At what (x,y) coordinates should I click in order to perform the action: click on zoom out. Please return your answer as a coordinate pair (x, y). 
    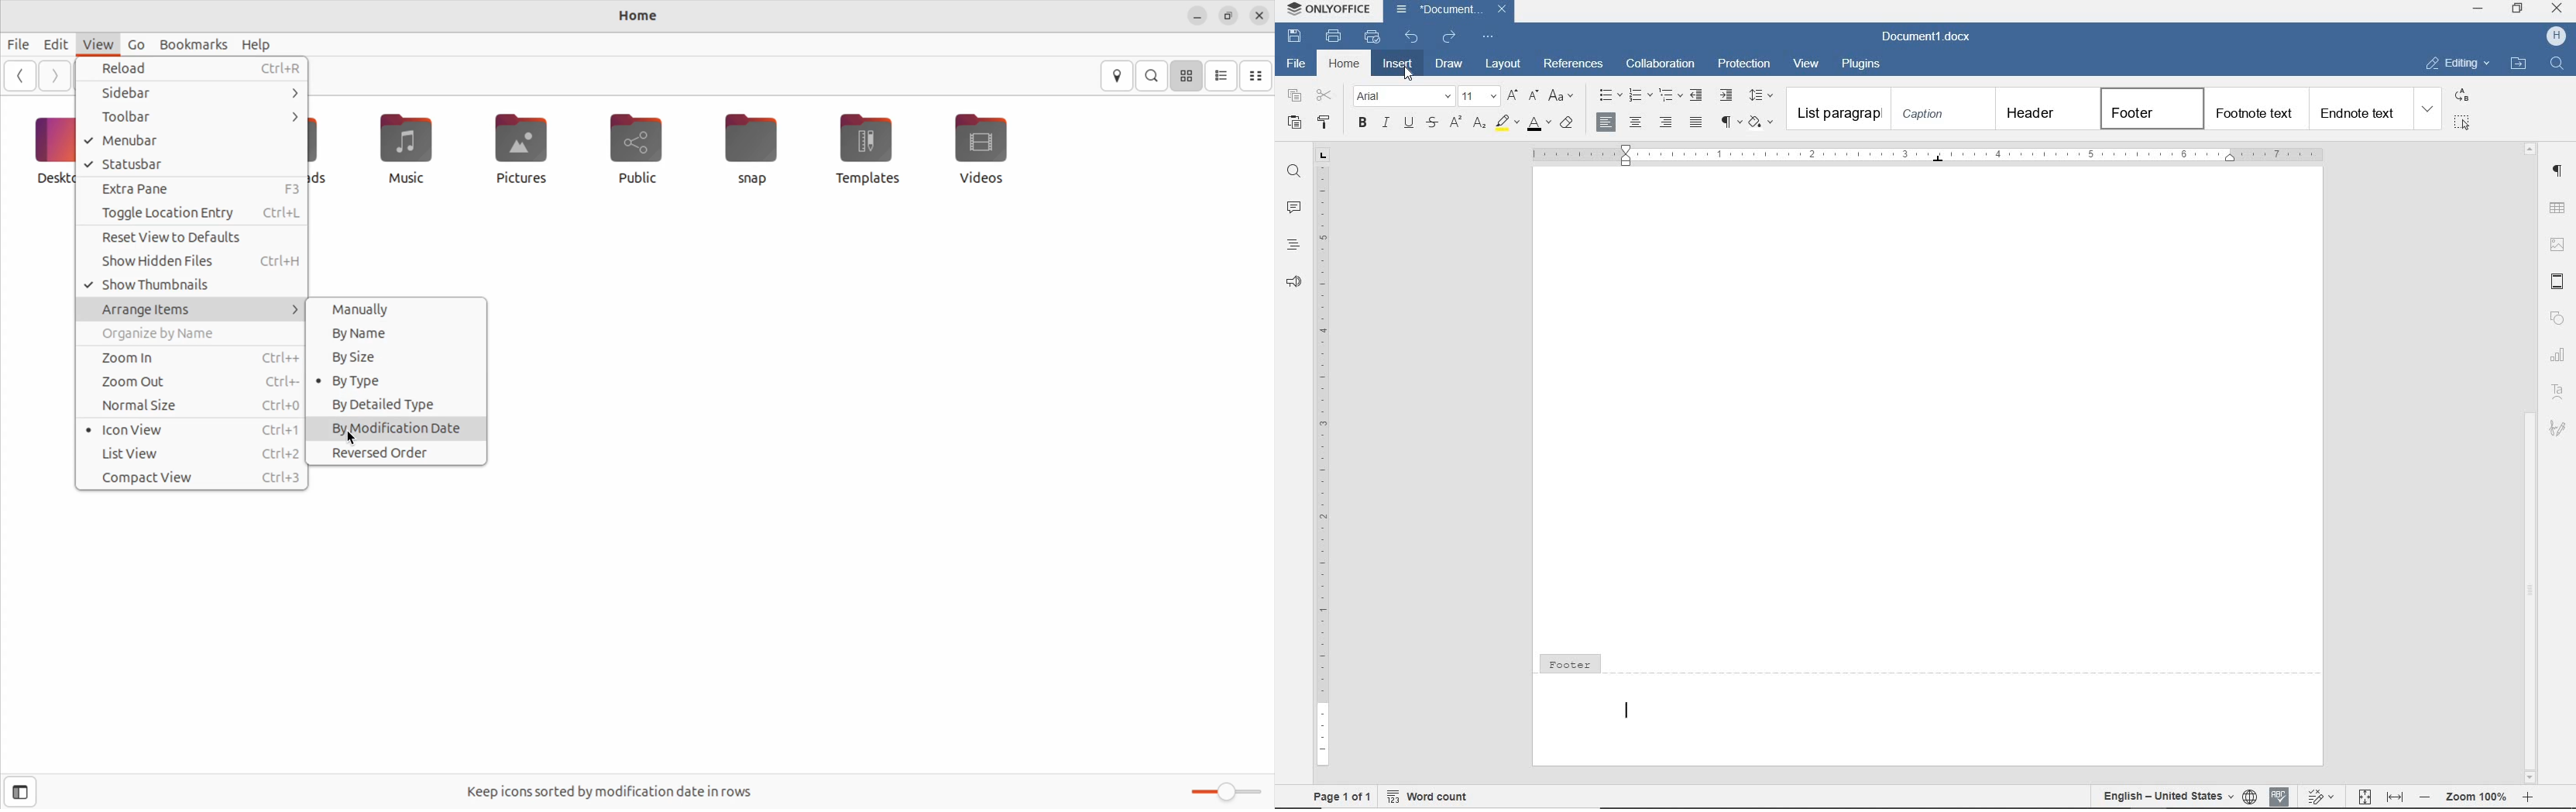
    Looking at the image, I should click on (197, 382).